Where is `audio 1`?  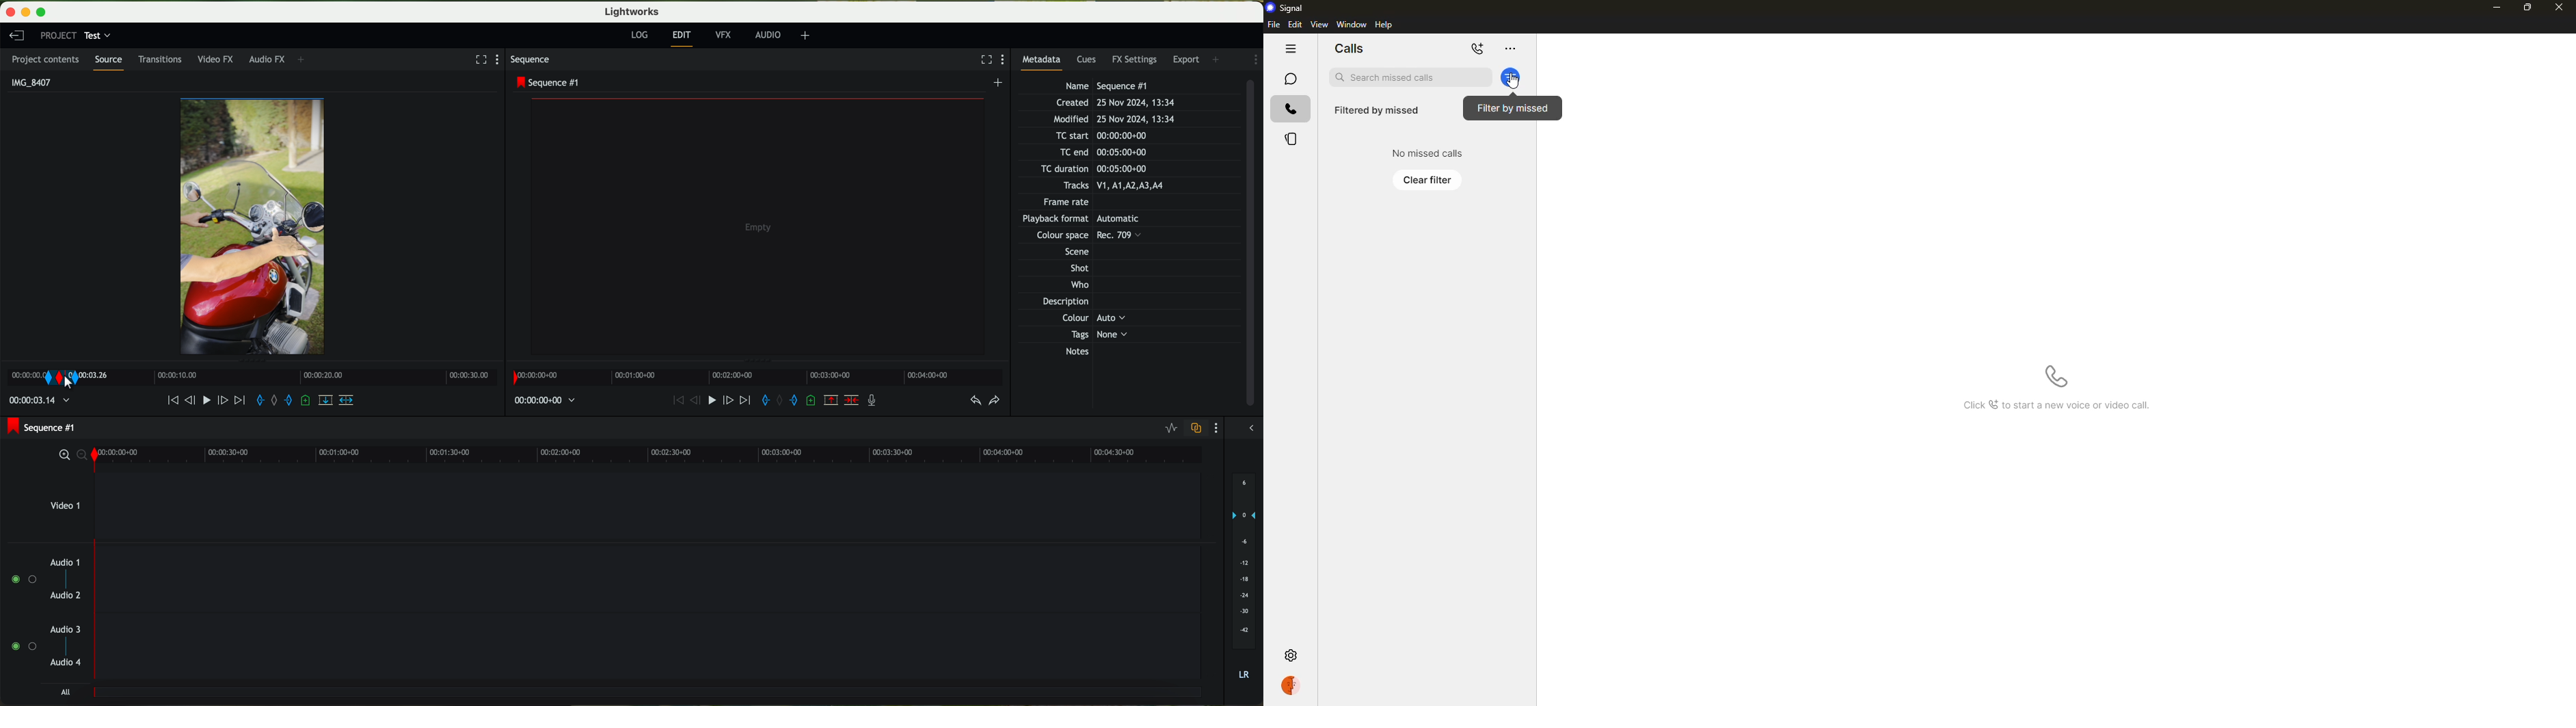
audio 1 is located at coordinates (65, 562).